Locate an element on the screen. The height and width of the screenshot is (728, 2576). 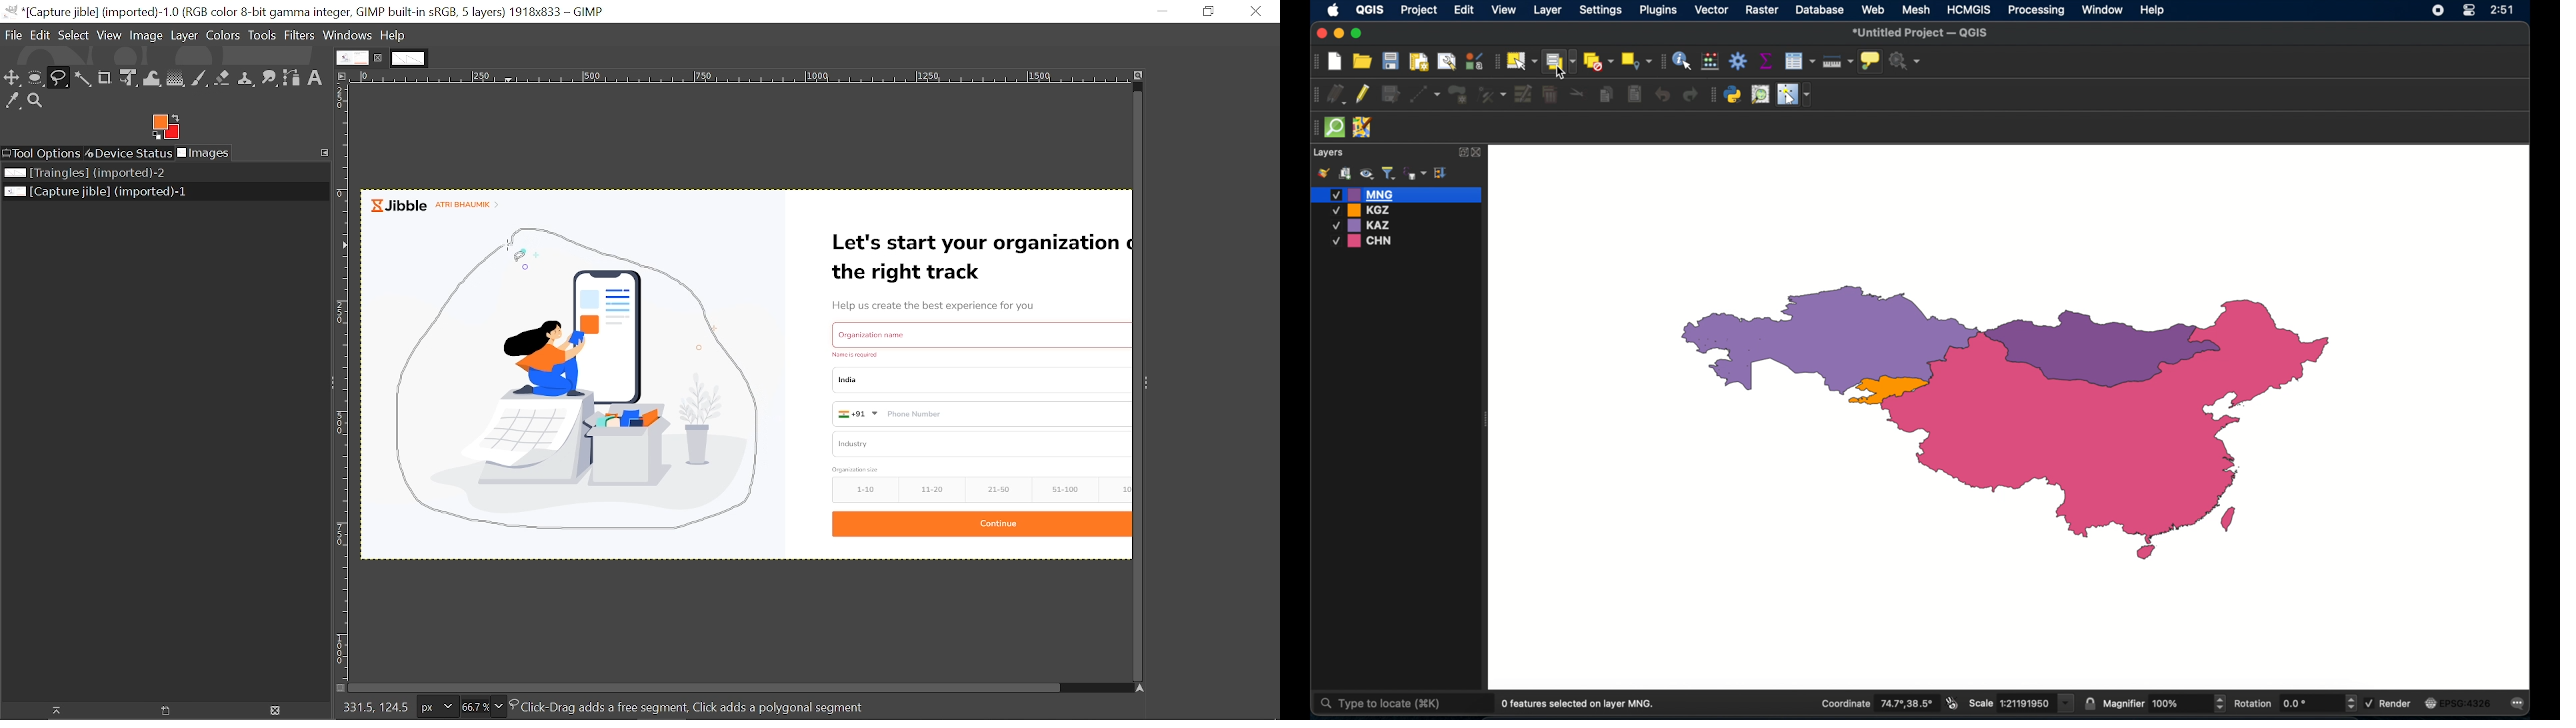
Navigate this display is located at coordinates (1141, 688).